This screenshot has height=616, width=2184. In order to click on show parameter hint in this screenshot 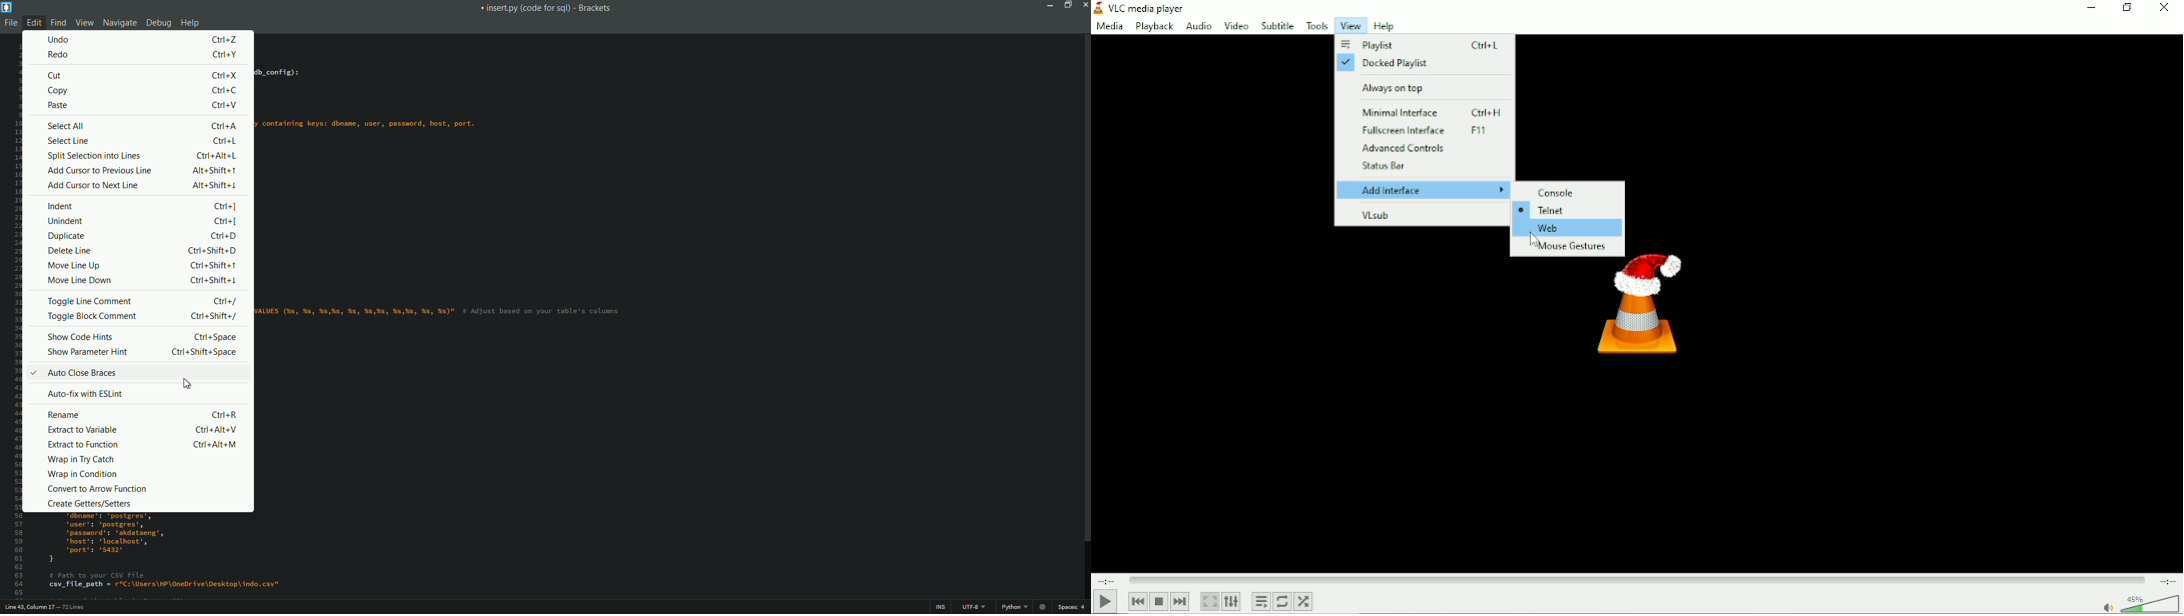, I will do `click(87, 352)`.